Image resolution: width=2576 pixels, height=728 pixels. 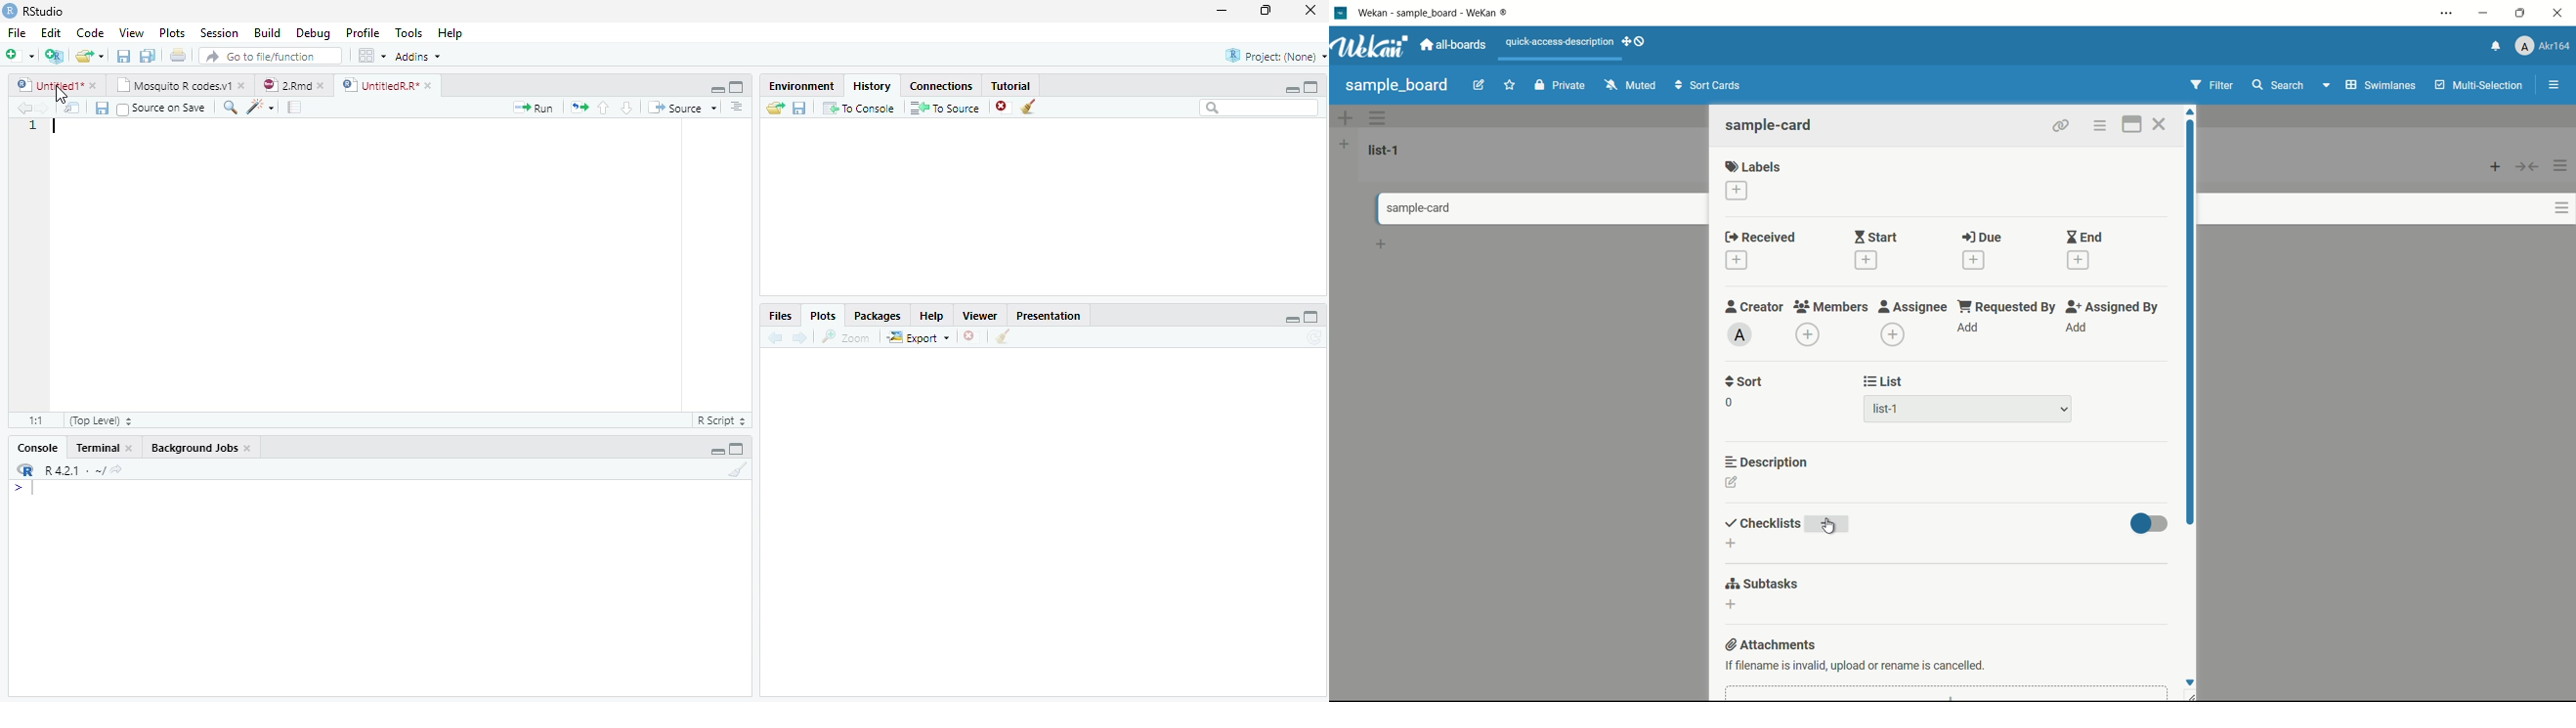 What do you see at coordinates (49, 108) in the screenshot?
I see `Forward` at bounding box center [49, 108].